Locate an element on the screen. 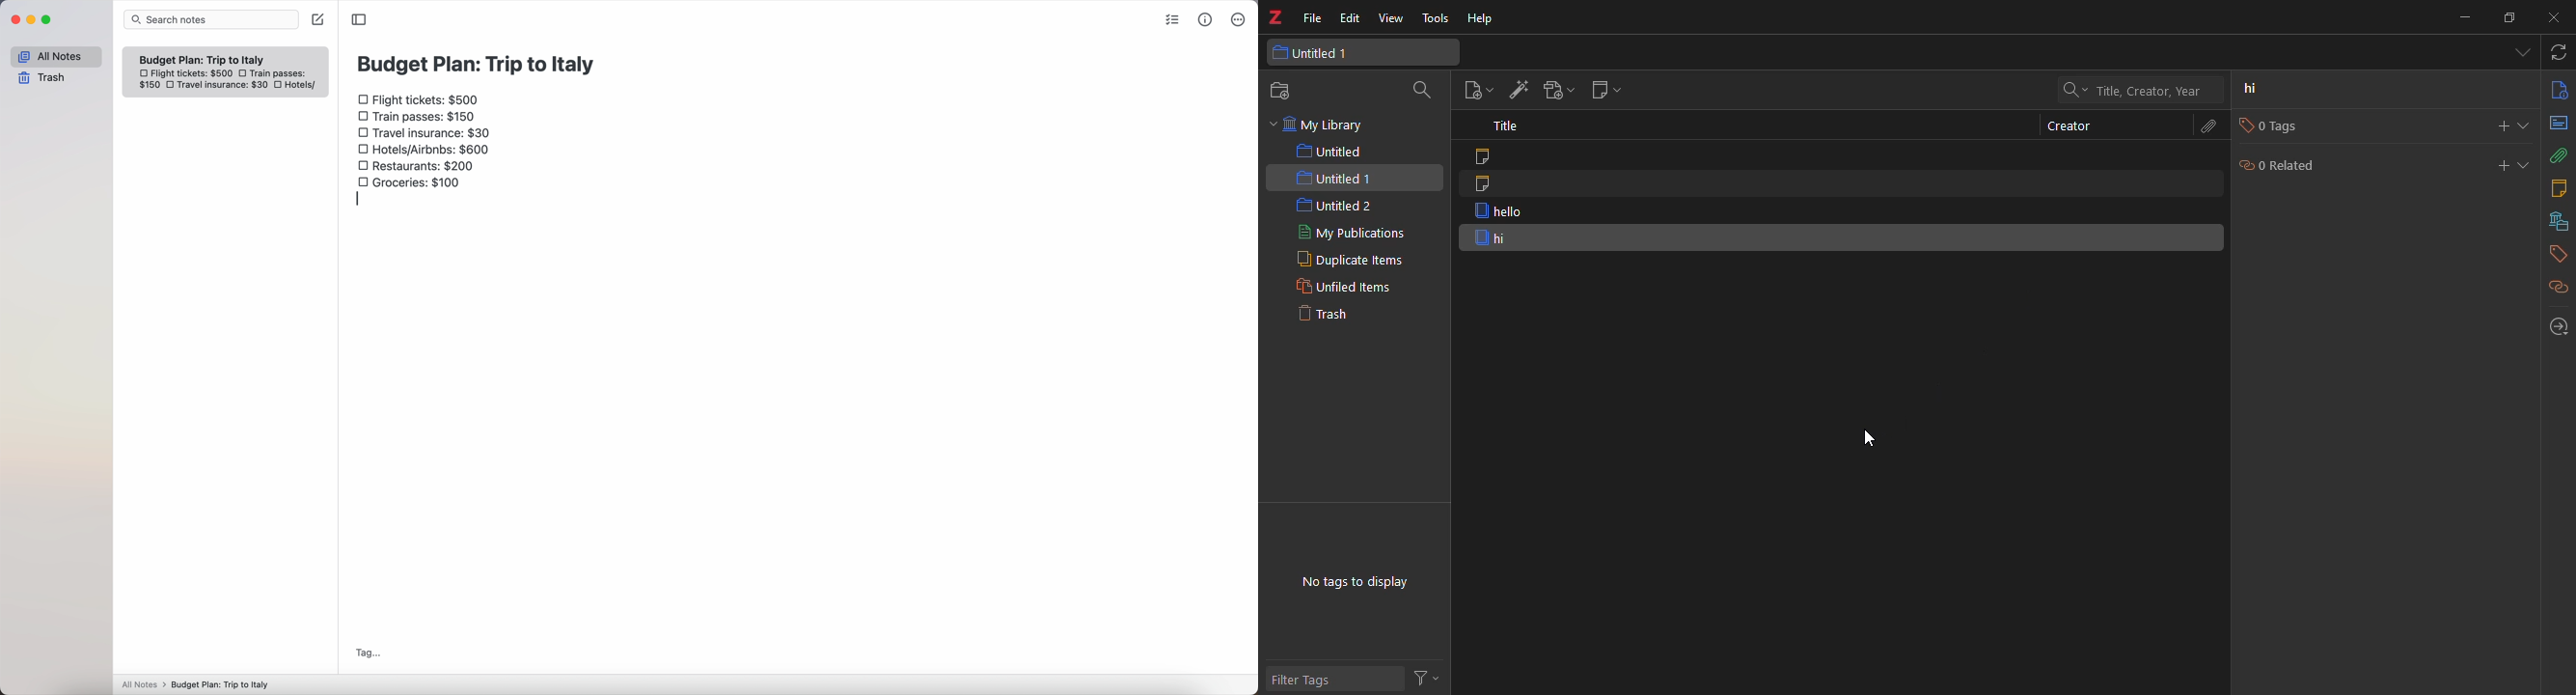  All notes > Budget Plan: Trip to Italy is located at coordinates (200, 684).